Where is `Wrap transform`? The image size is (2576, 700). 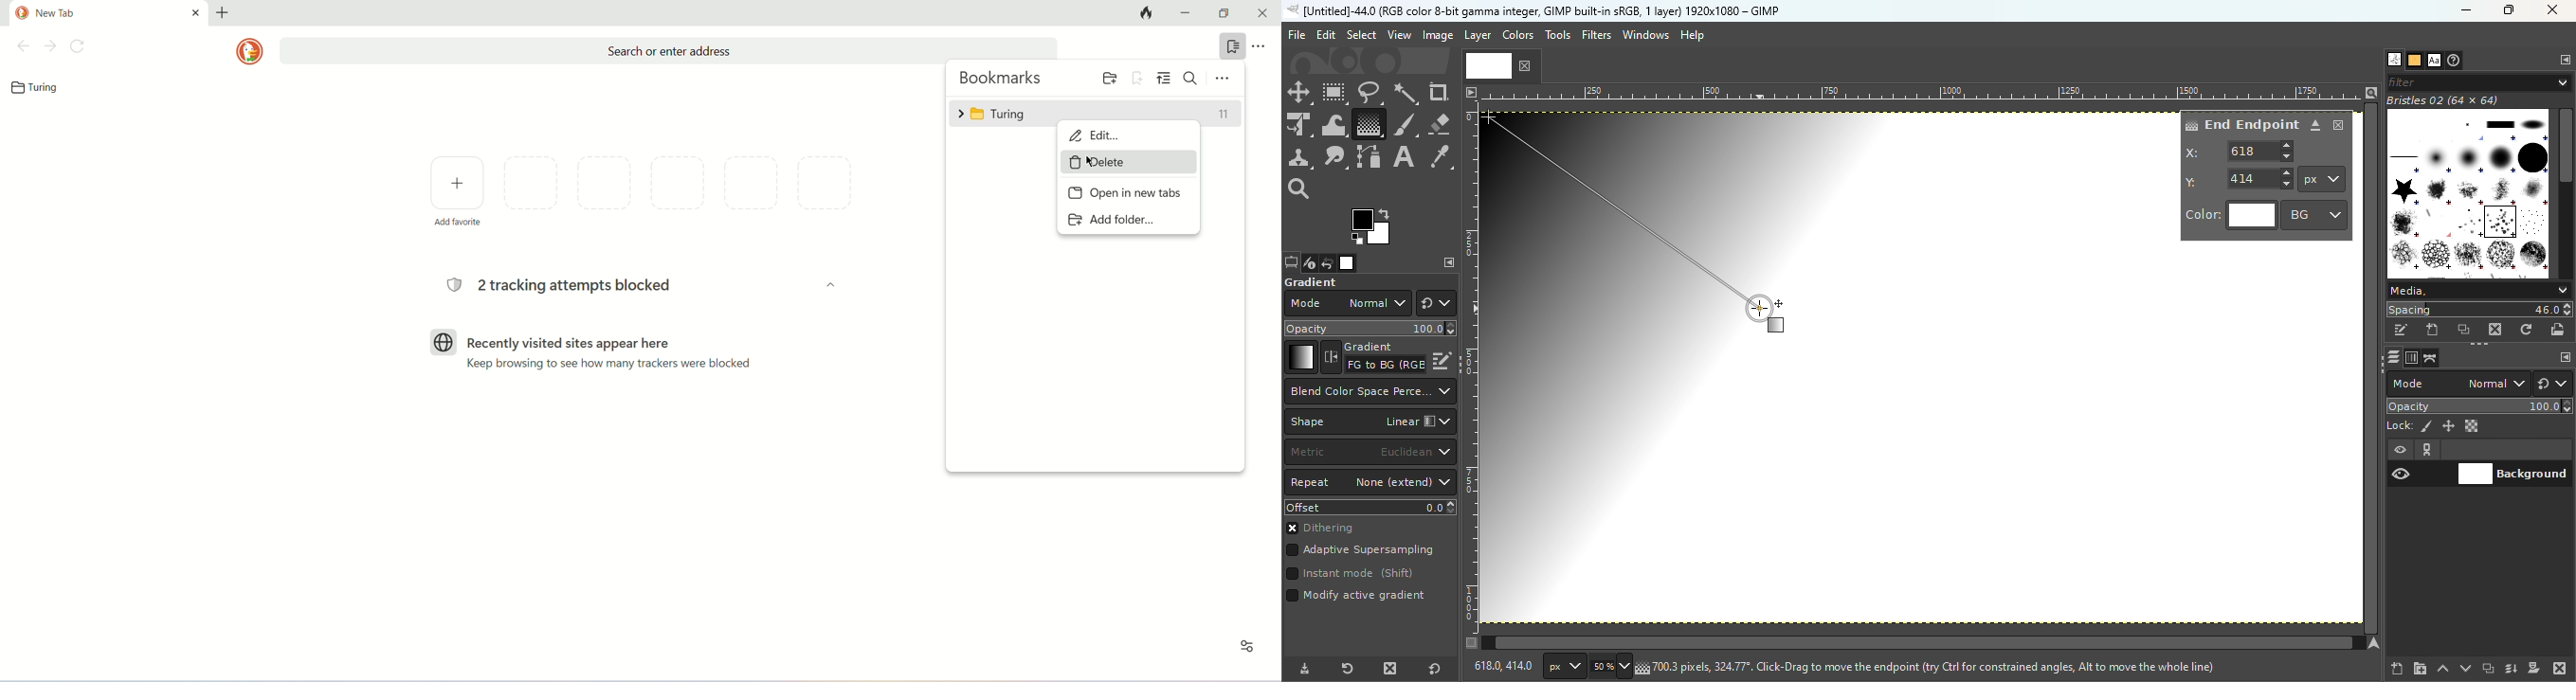
Wrap transform is located at coordinates (1332, 124).